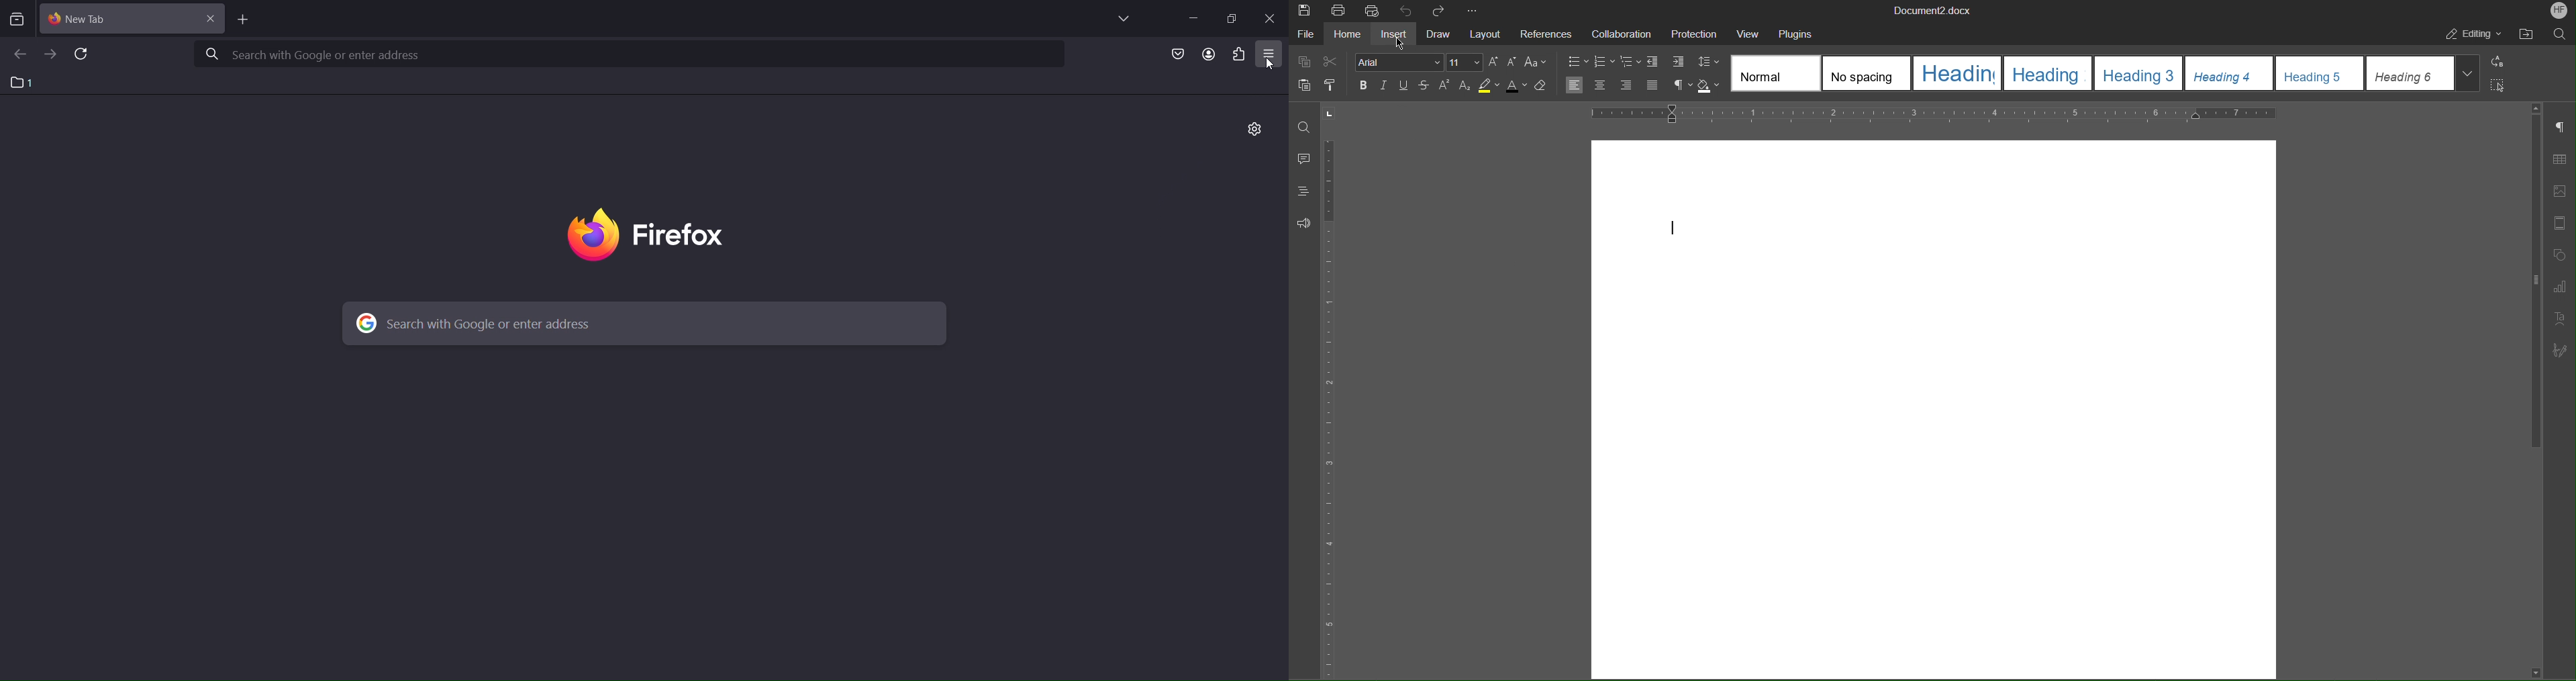 The image size is (2576, 700). Describe the element at coordinates (112, 17) in the screenshot. I see `current tab` at that location.